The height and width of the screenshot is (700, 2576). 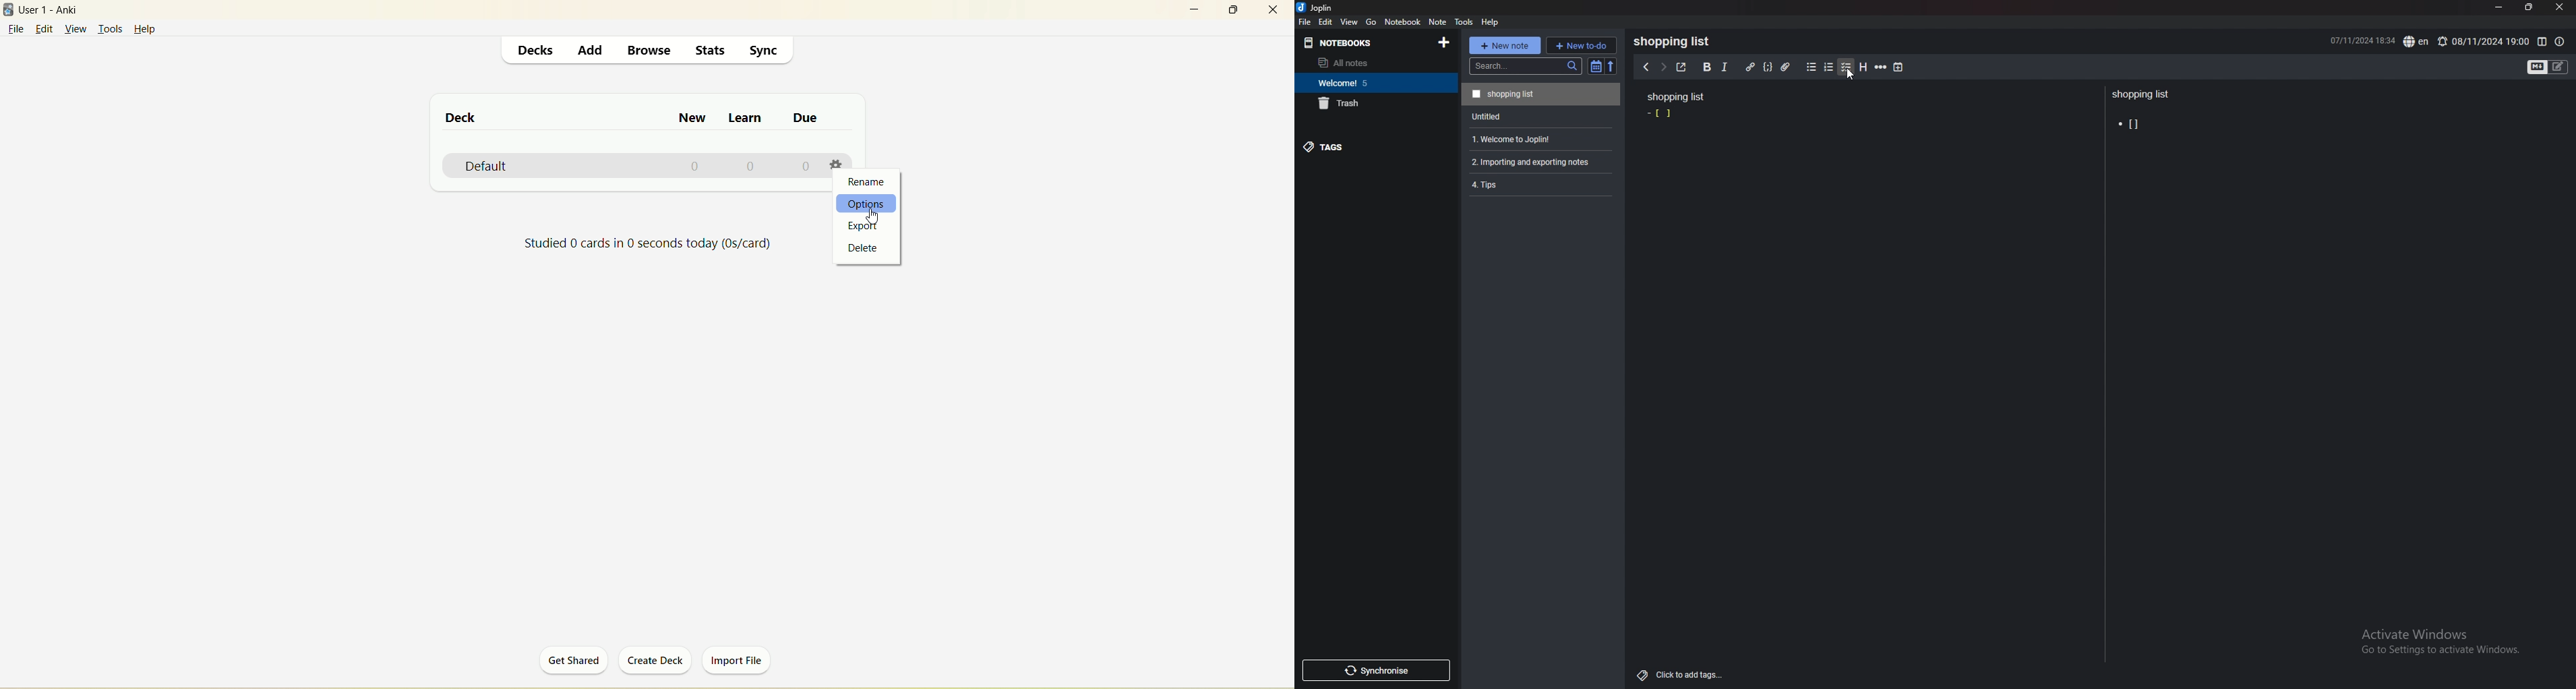 I want to click on bold, so click(x=1707, y=67).